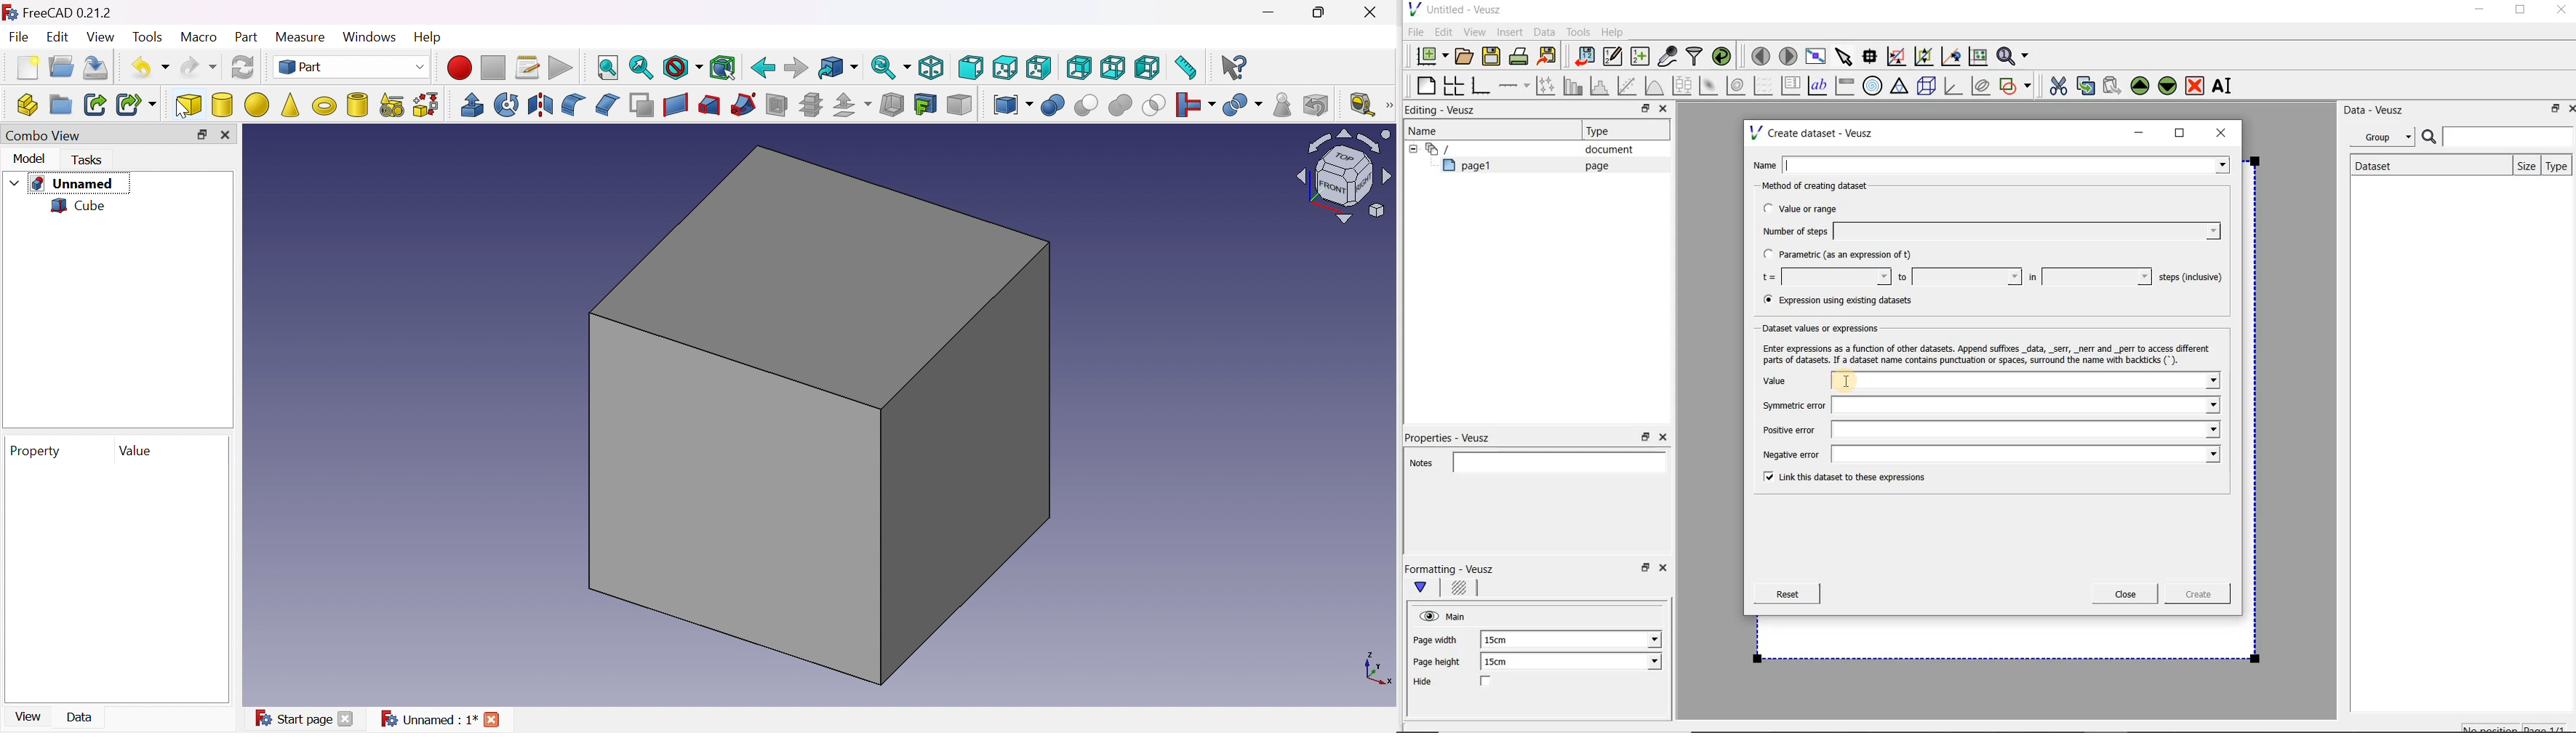 Image resolution: width=2576 pixels, height=756 pixels. Describe the element at coordinates (1466, 682) in the screenshot. I see `Hide` at that location.